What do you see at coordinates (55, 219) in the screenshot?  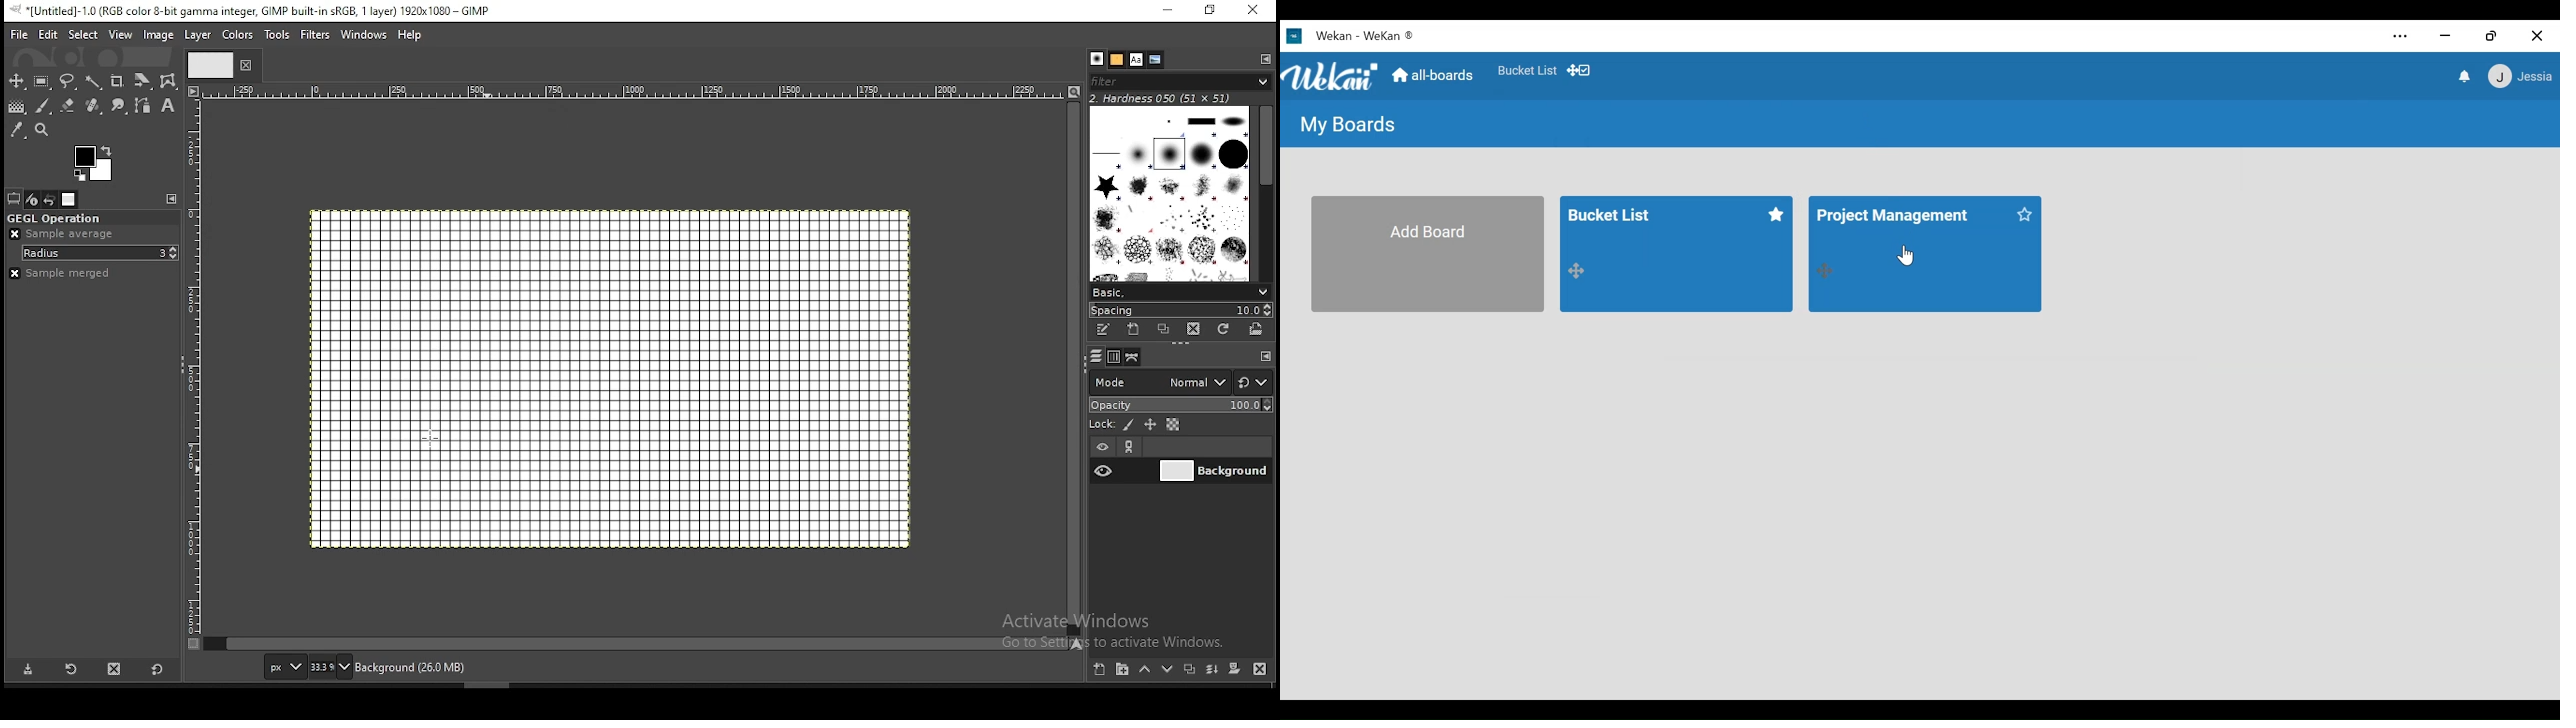 I see `GEGL operation` at bounding box center [55, 219].